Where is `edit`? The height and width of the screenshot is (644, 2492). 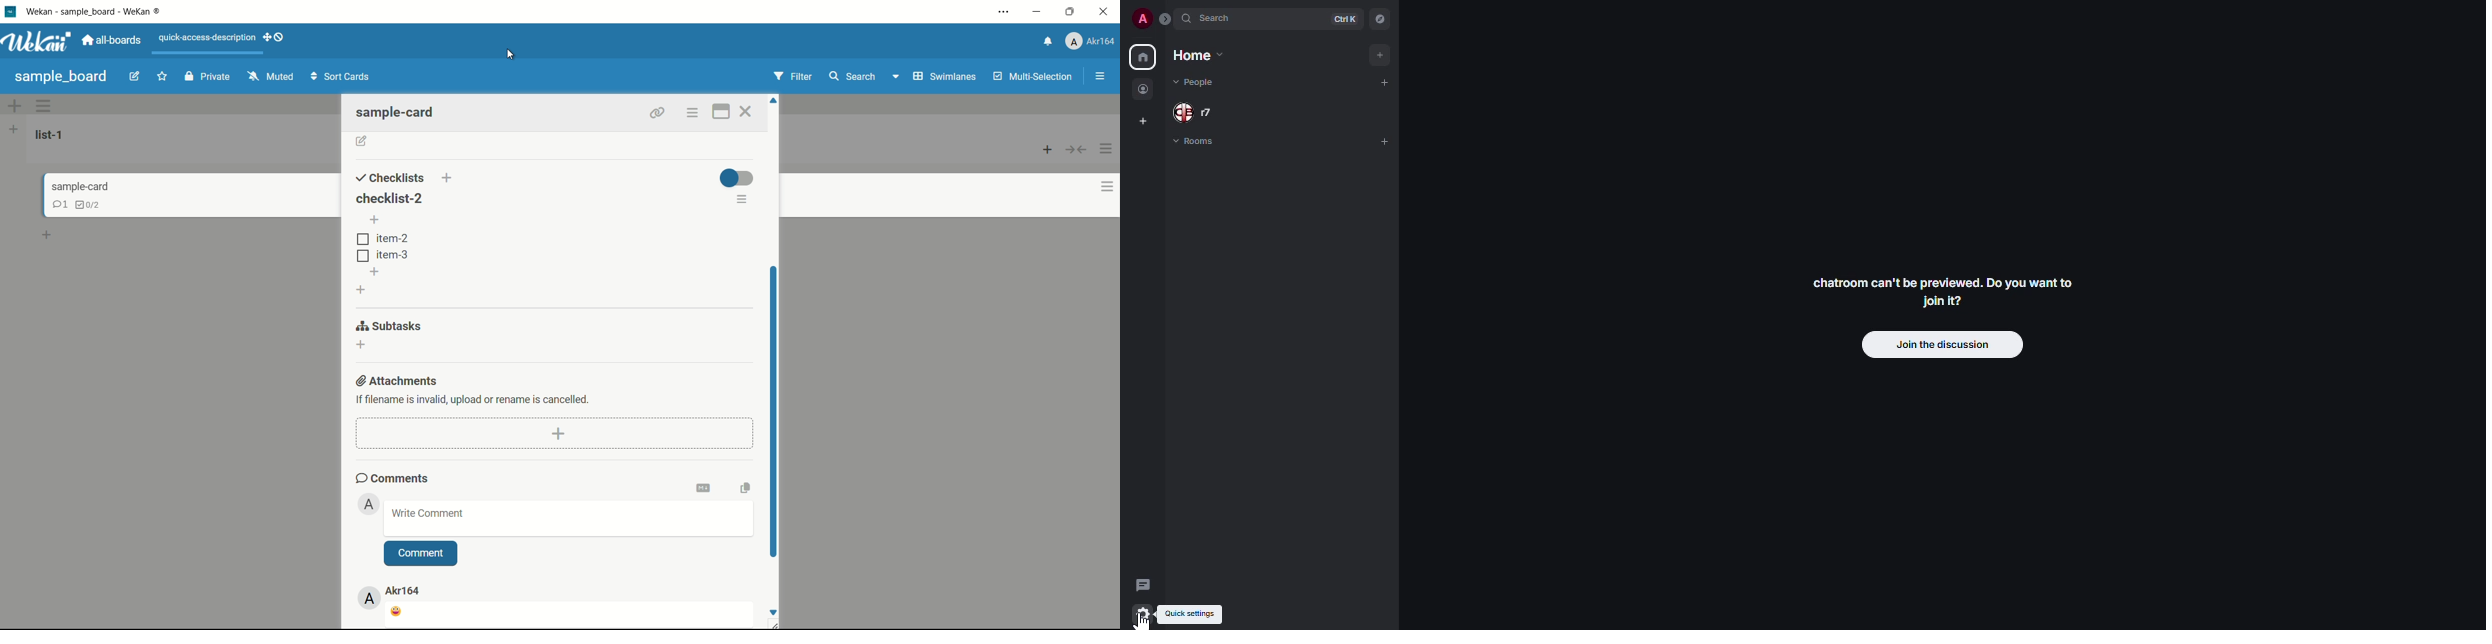 edit is located at coordinates (136, 78).